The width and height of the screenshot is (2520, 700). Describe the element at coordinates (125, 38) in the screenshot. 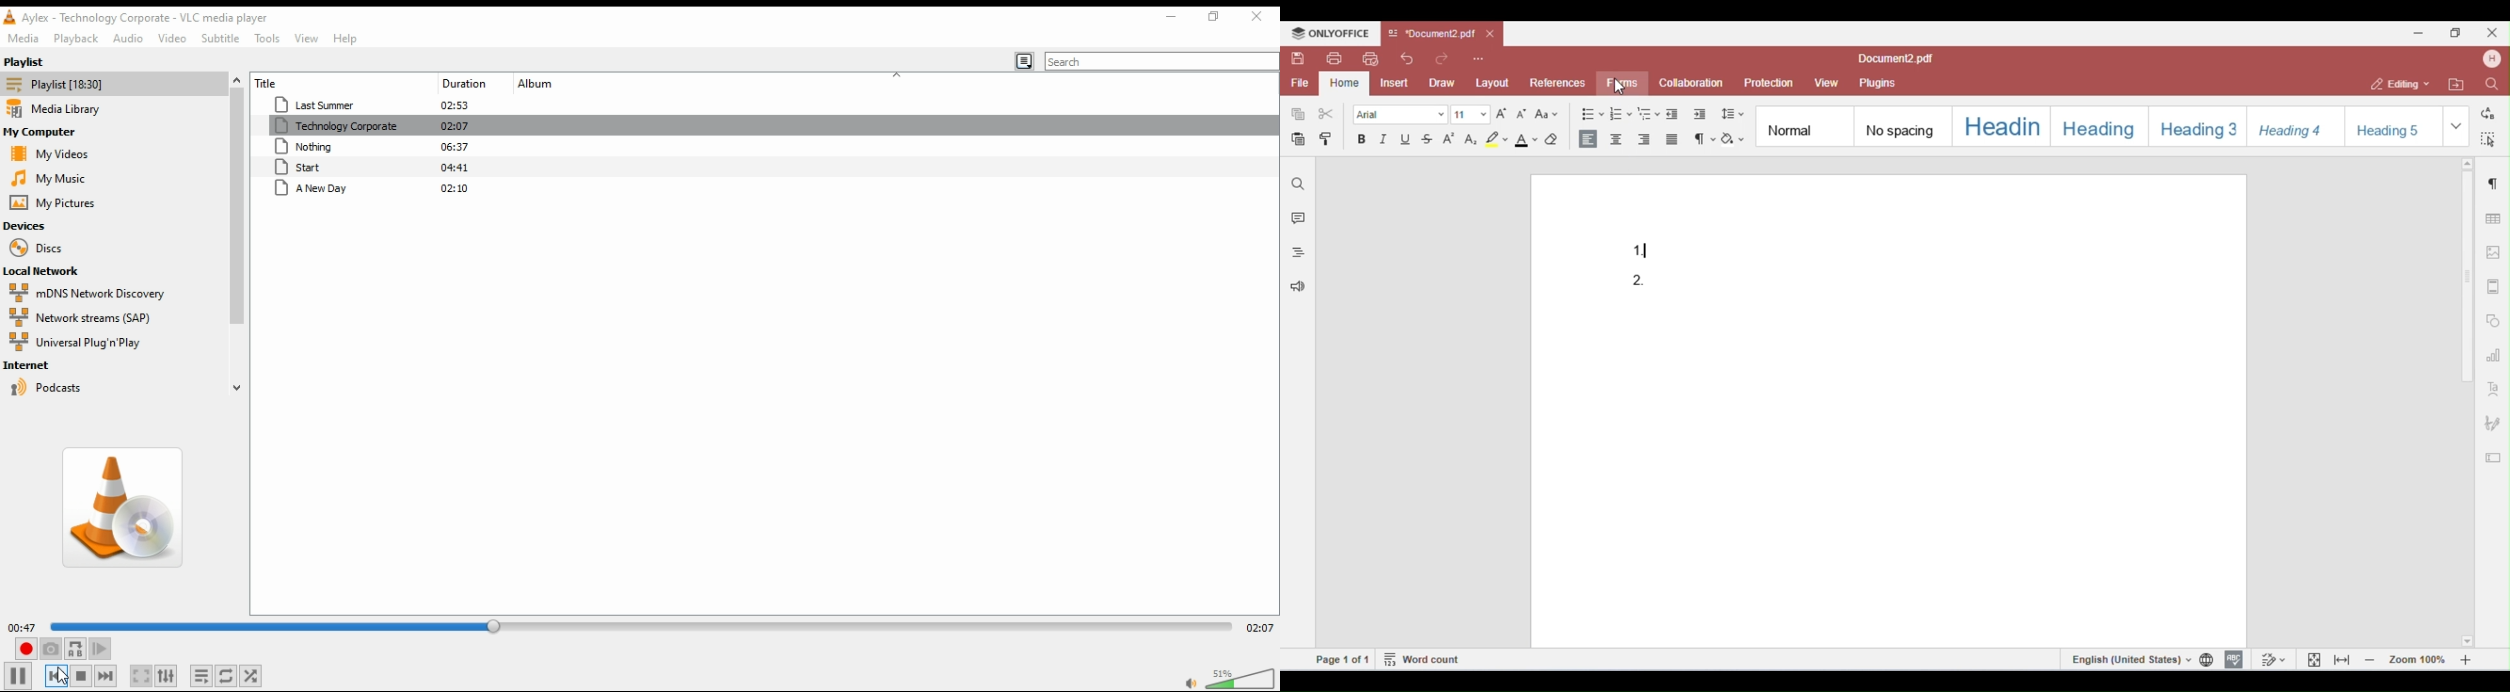

I see `audio` at that location.